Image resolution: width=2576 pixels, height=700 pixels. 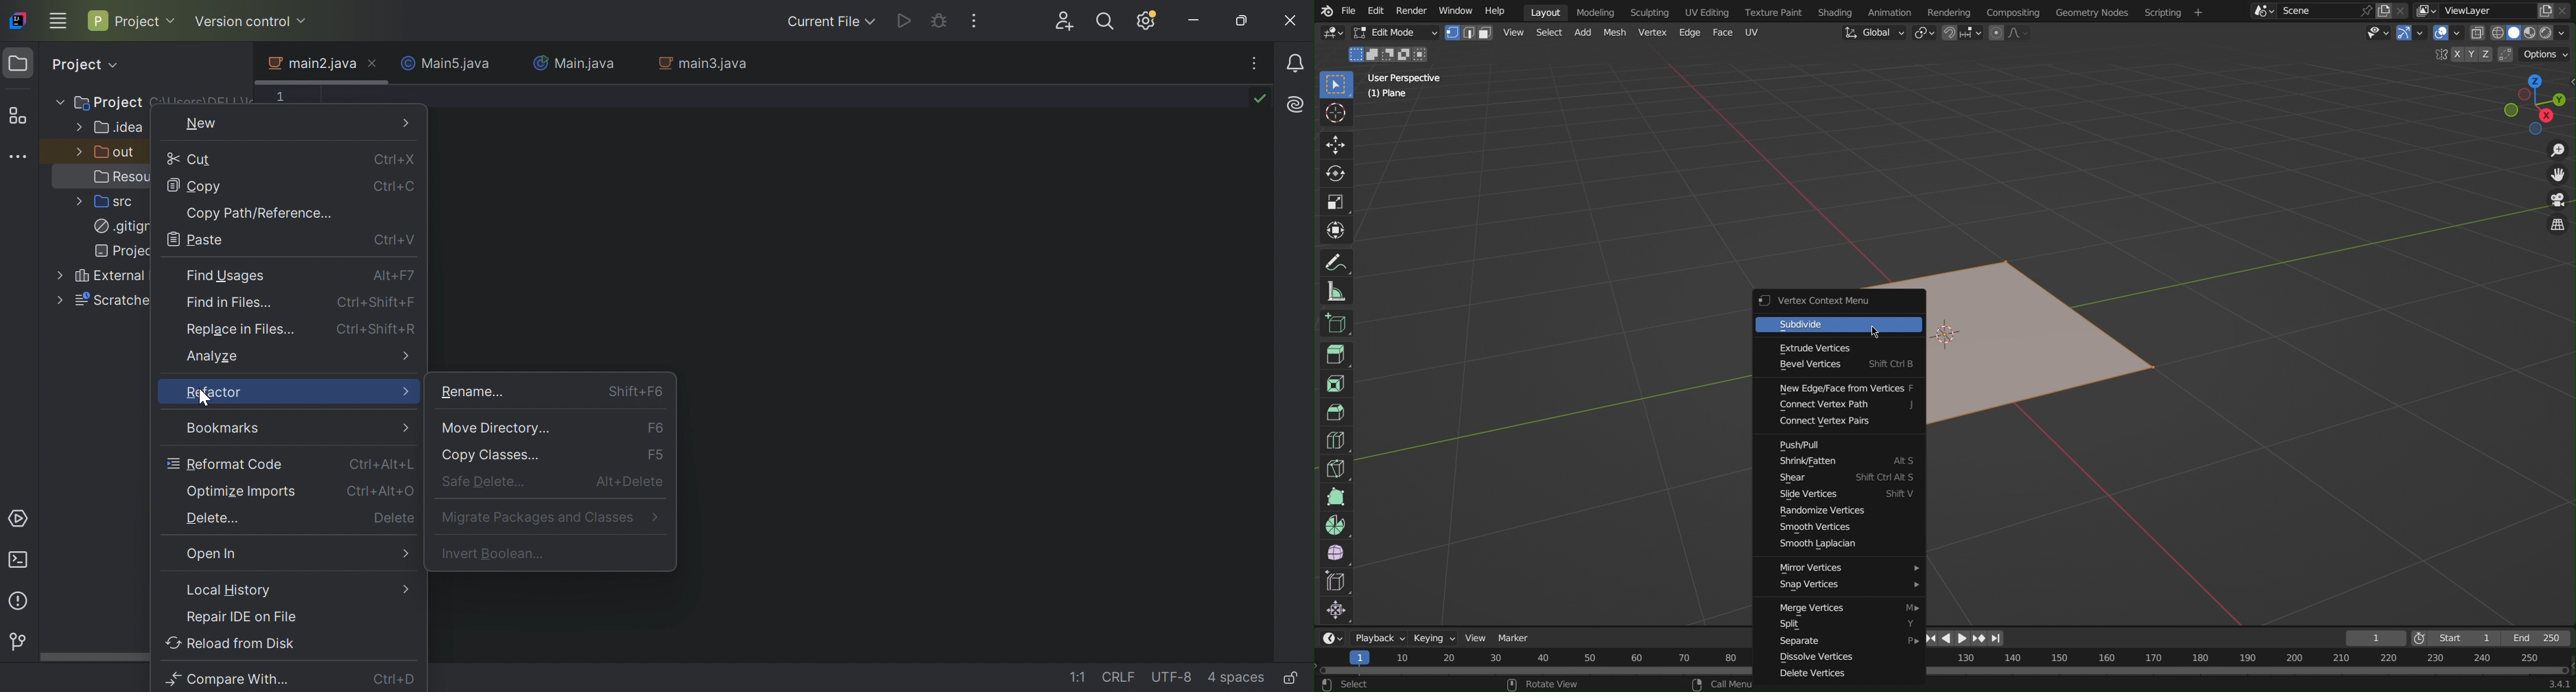 I want to click on Window, so click(x=1456, y=10).